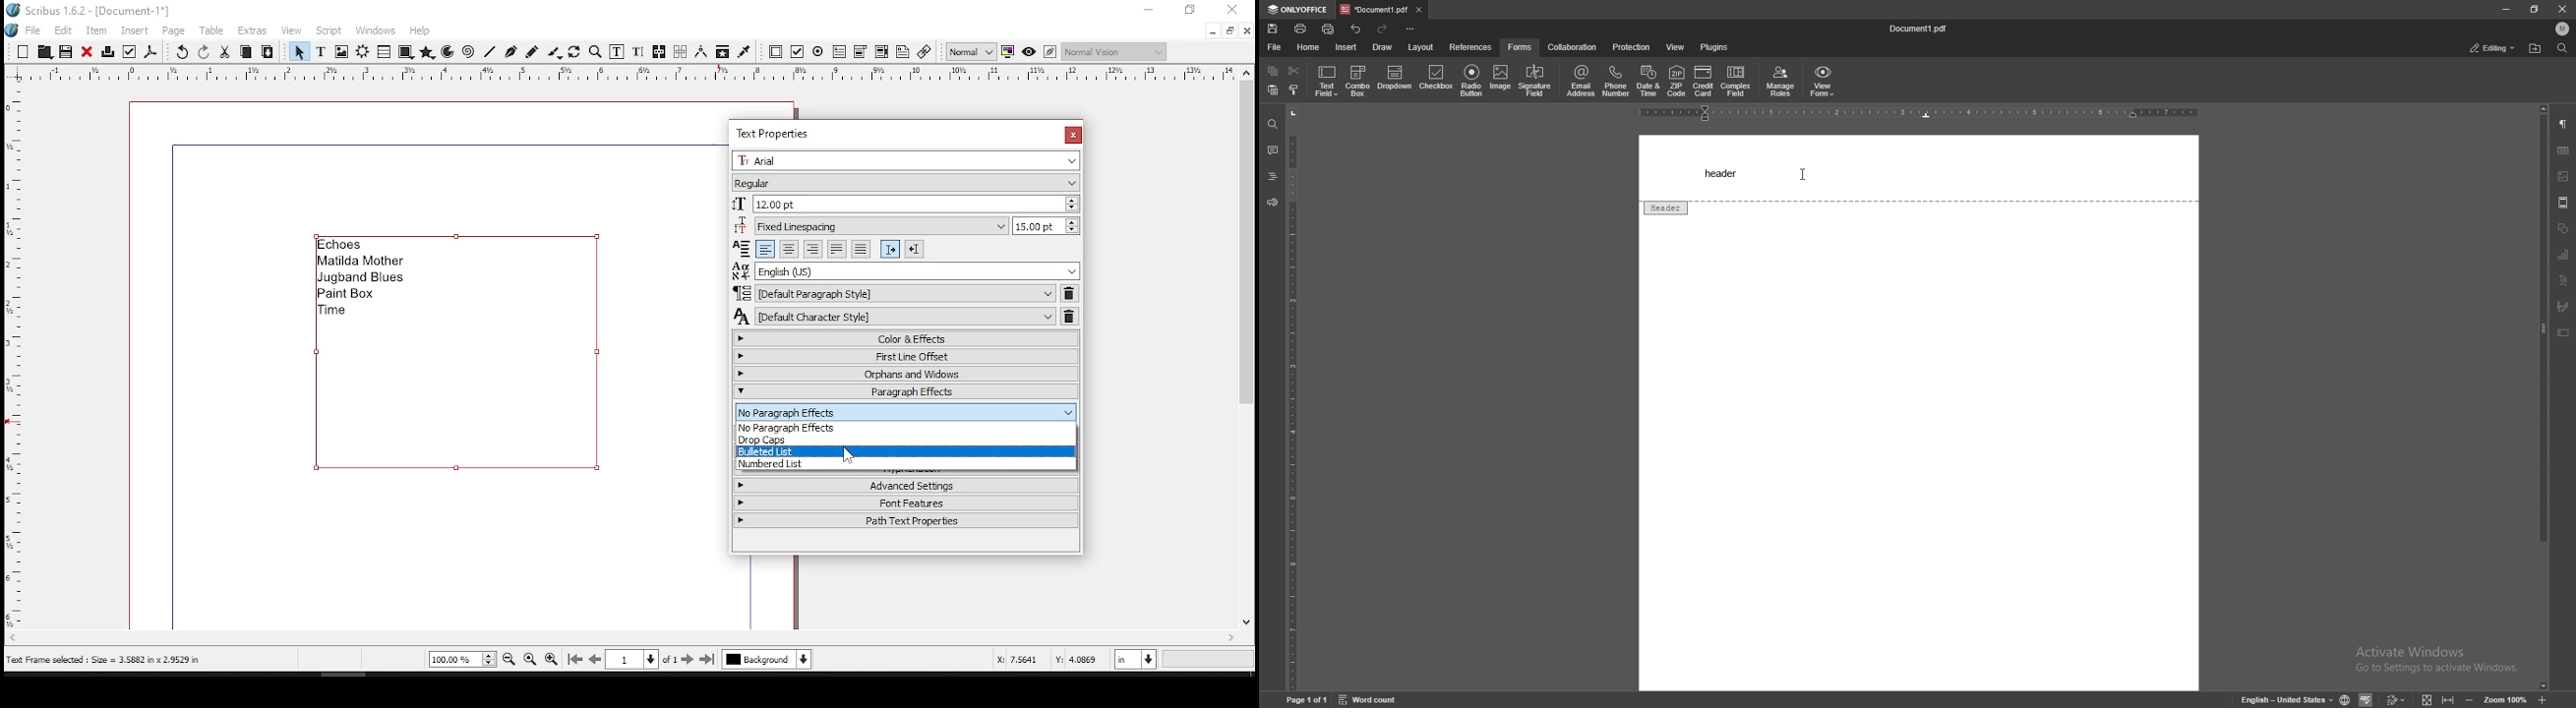 Image resolution: width=2576 pixels, height=728 pixels. What do you see at coordinates (1582, 81) in the screenshot?
I see `email address` at bounding box center [1582, 81].